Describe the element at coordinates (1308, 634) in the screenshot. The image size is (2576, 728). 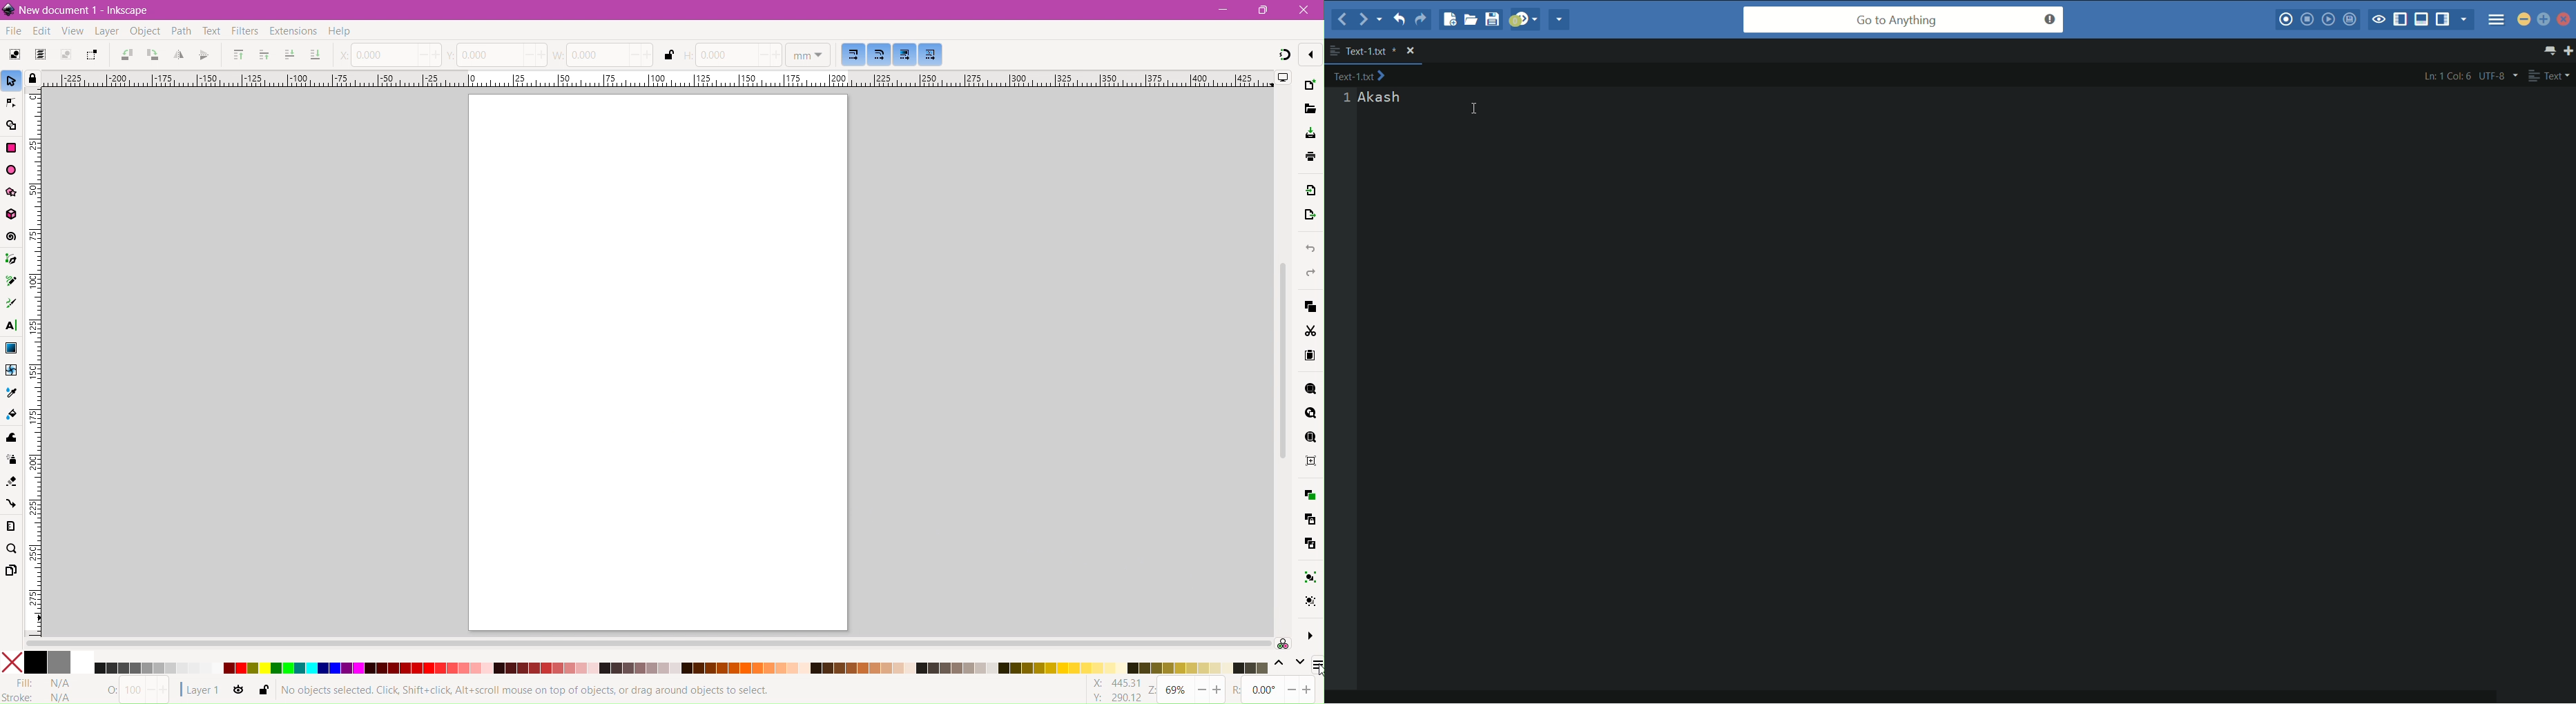
I see `More Options` at that location.